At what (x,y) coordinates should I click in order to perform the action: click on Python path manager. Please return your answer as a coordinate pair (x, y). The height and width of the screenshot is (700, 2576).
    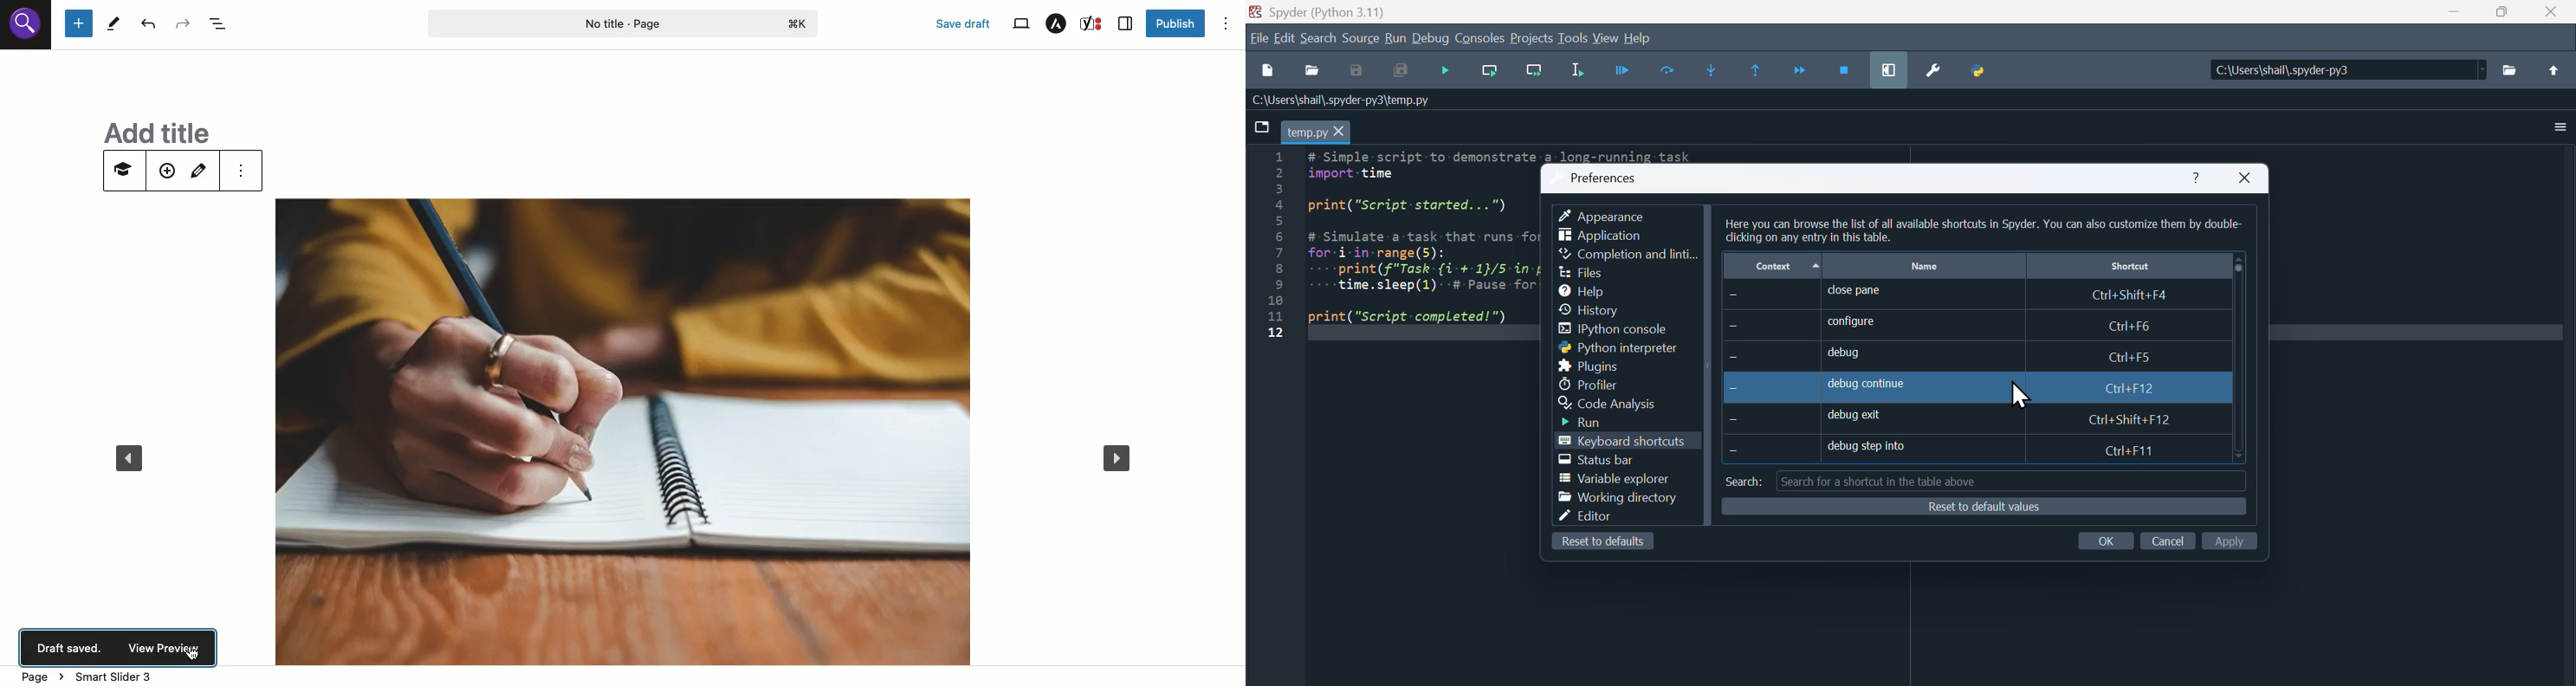
    Looking at the image, I should click on (1982, 69).